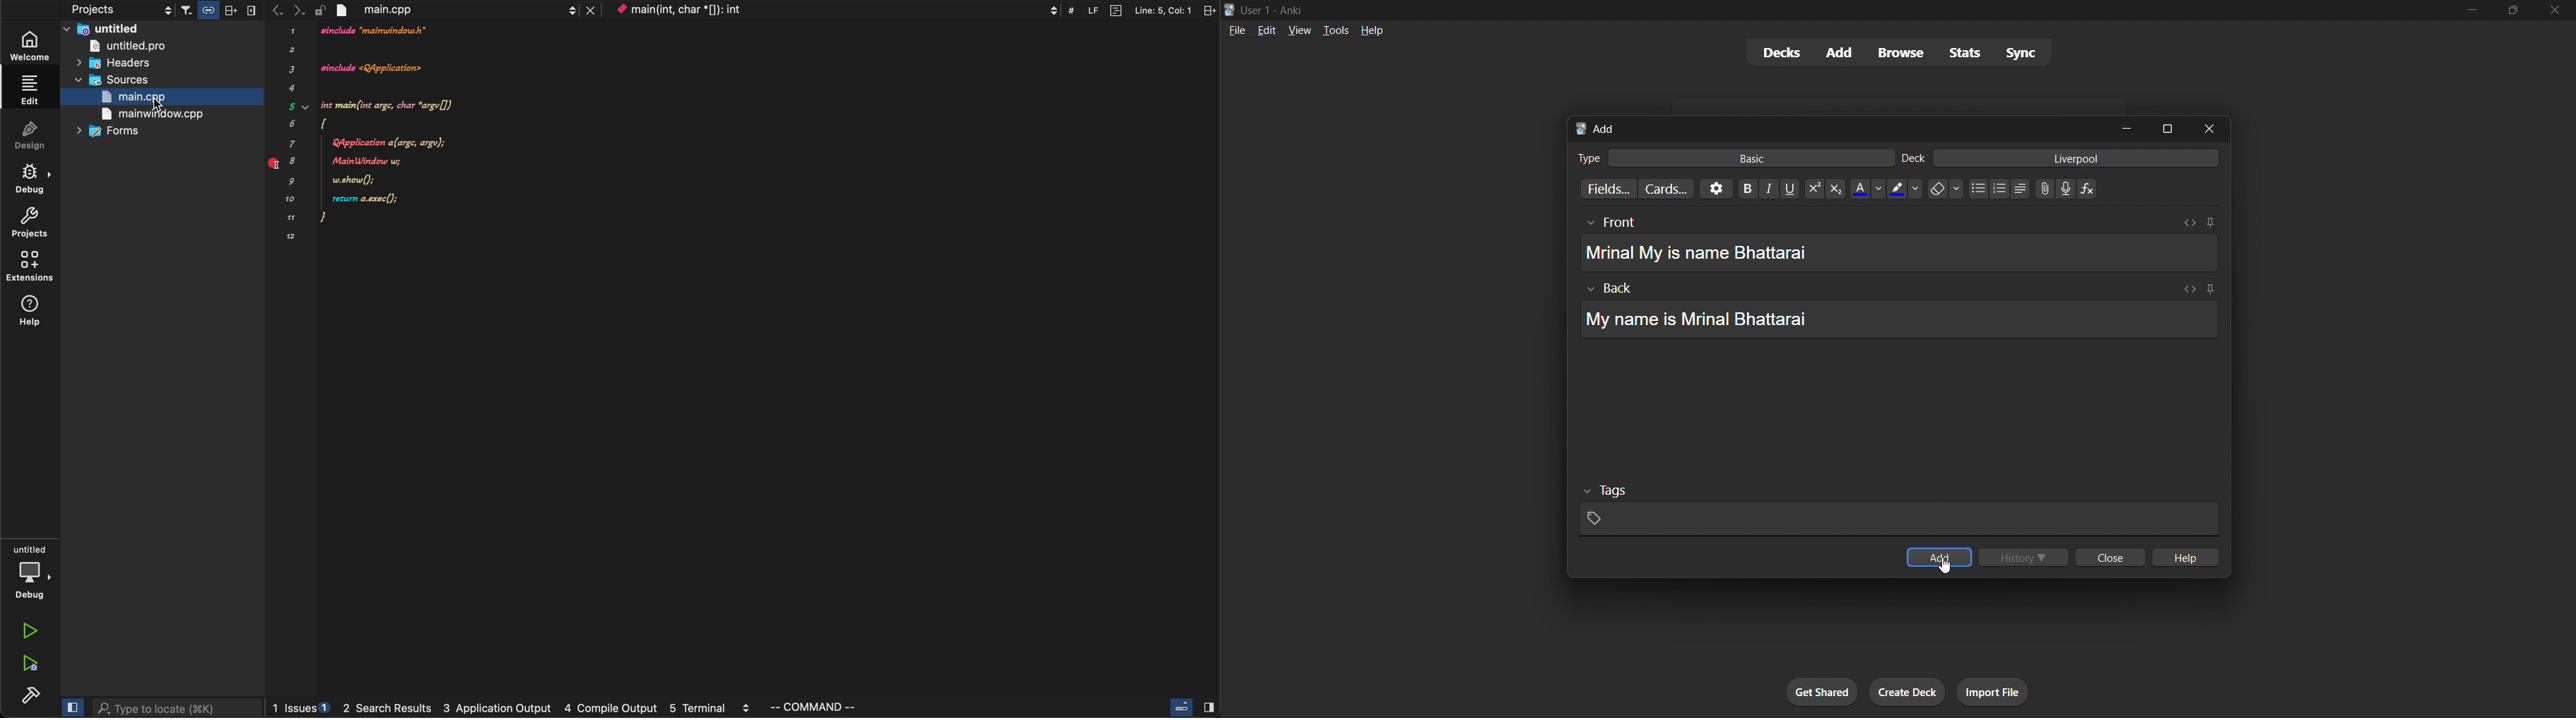  Describe the element at coordinates (2110, 556) in the screenshot. I see `close` at that location.